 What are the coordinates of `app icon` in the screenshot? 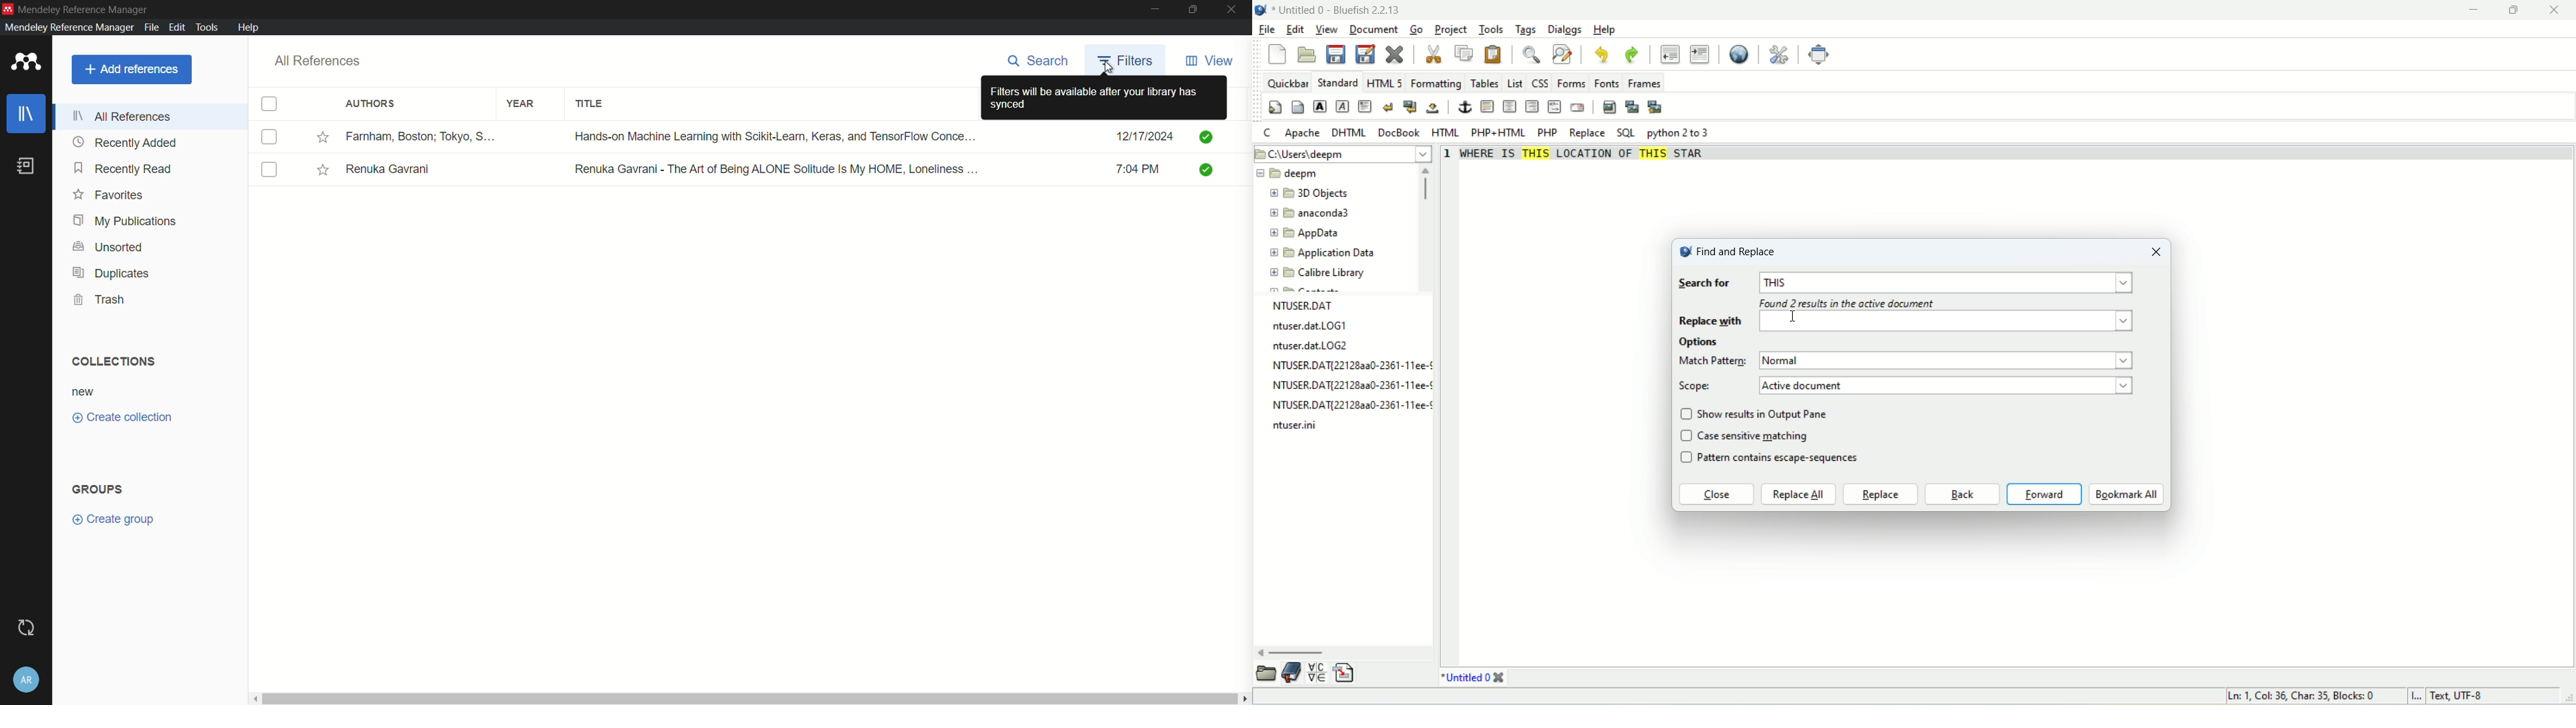 It's located at (8, 8).